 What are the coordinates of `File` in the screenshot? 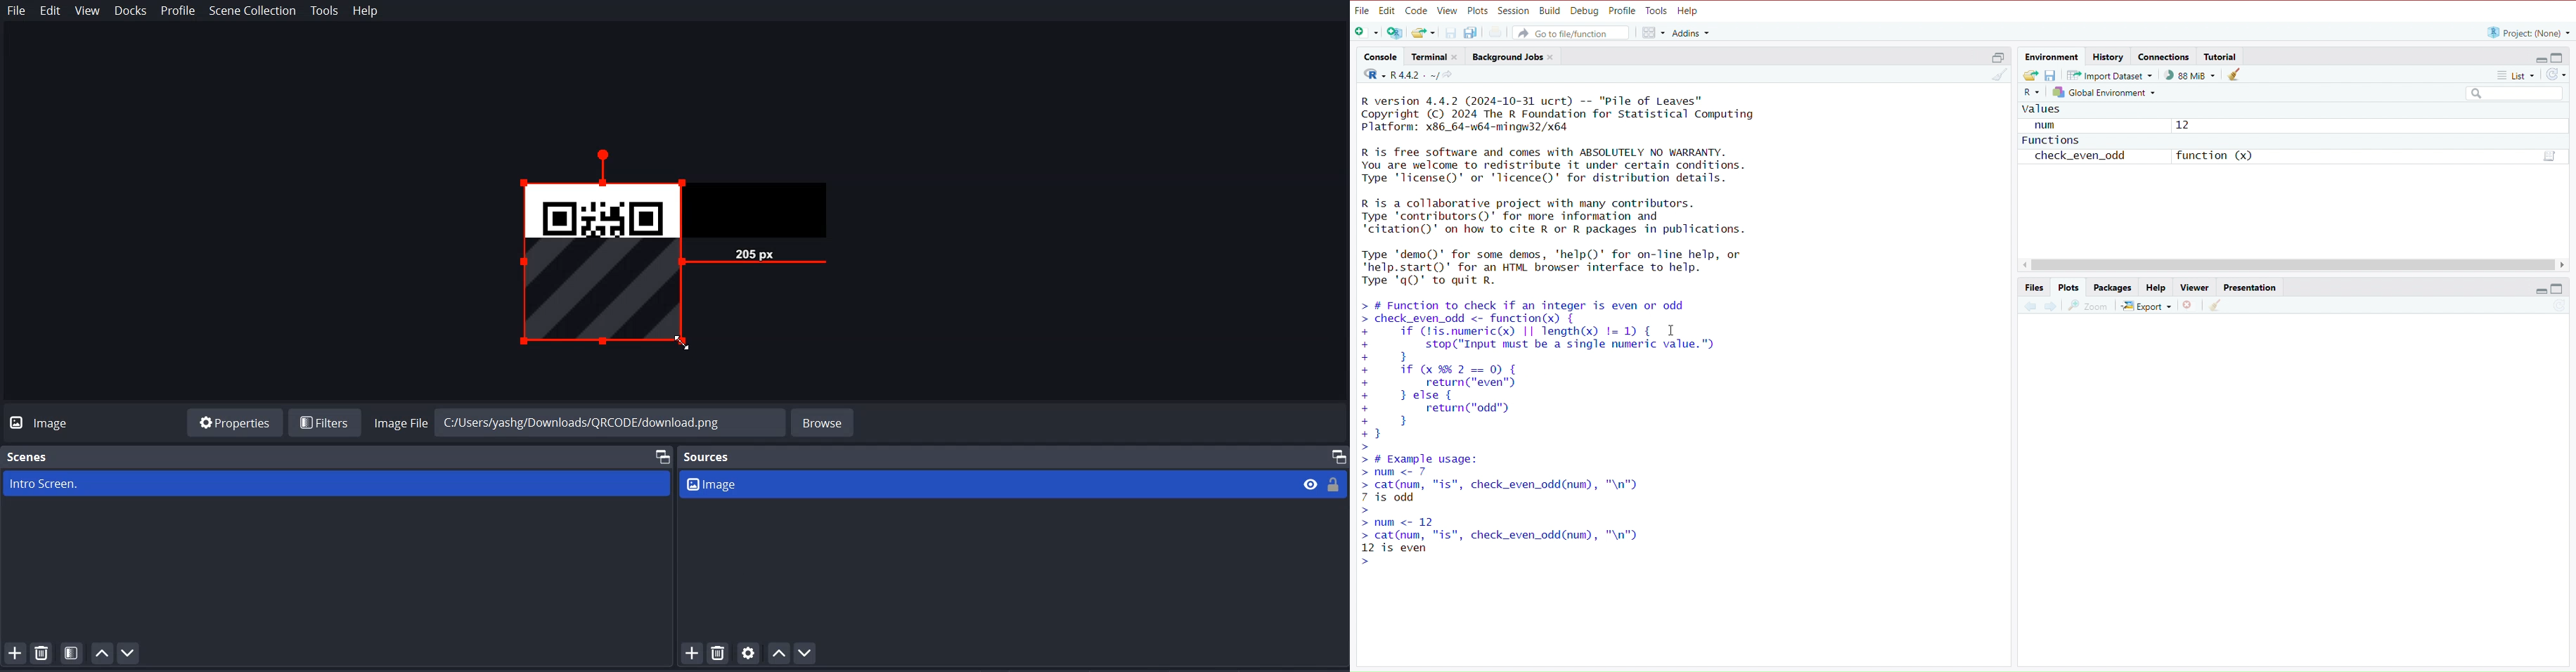 It's located at (16, 11).